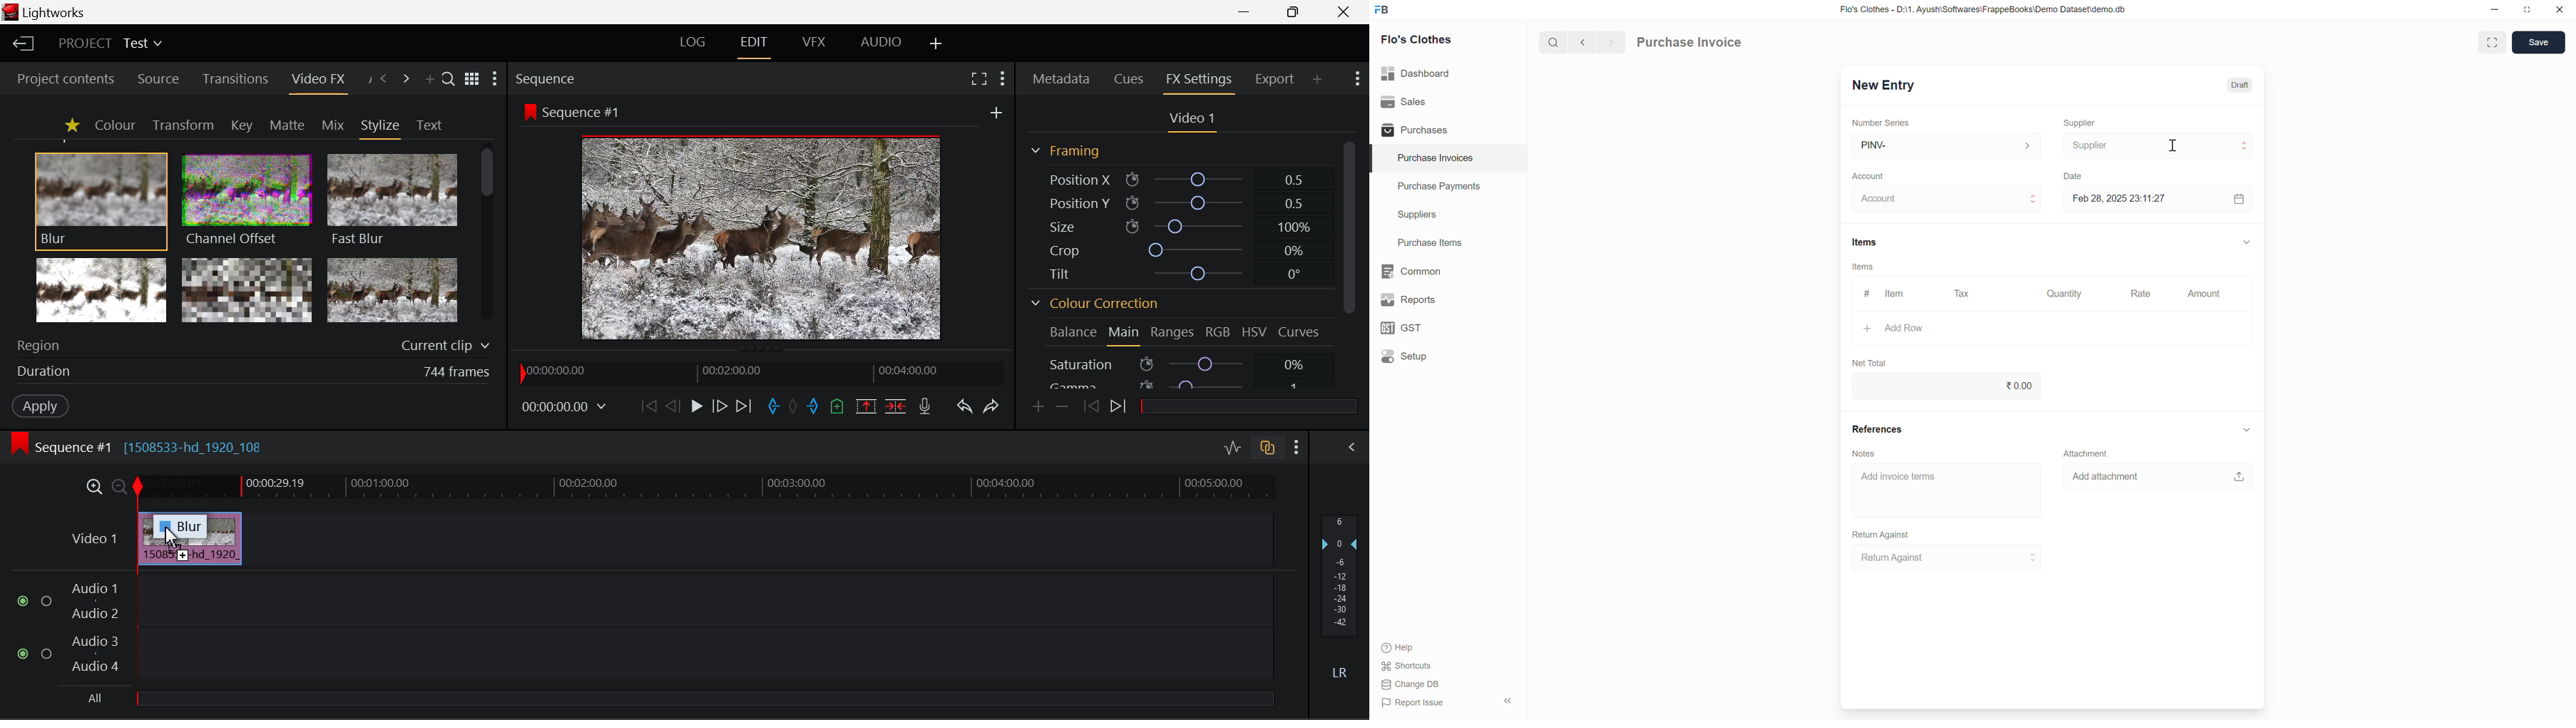  Describe the element at coordinates (1863, 454) in the screenshot. I see `Notes` at that location.